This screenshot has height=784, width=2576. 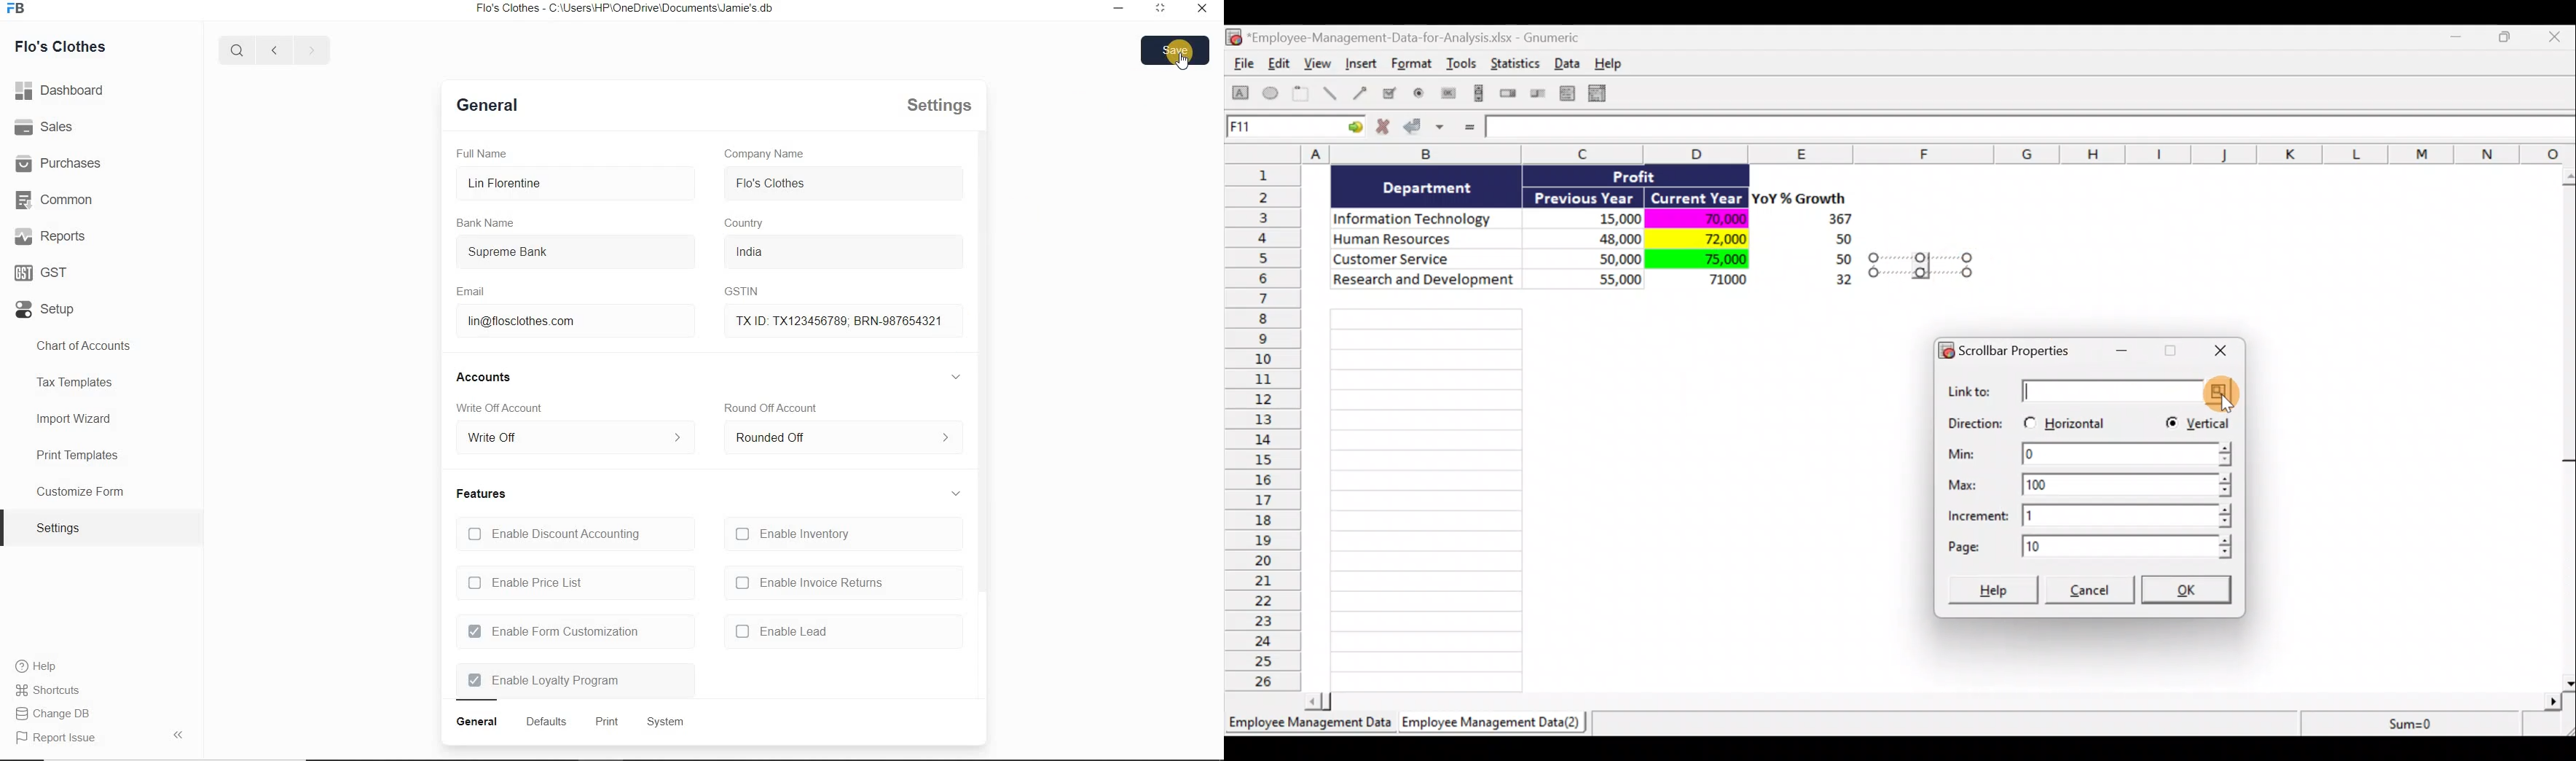 I want to click on Enter formula, so click(x=1468, y=128).